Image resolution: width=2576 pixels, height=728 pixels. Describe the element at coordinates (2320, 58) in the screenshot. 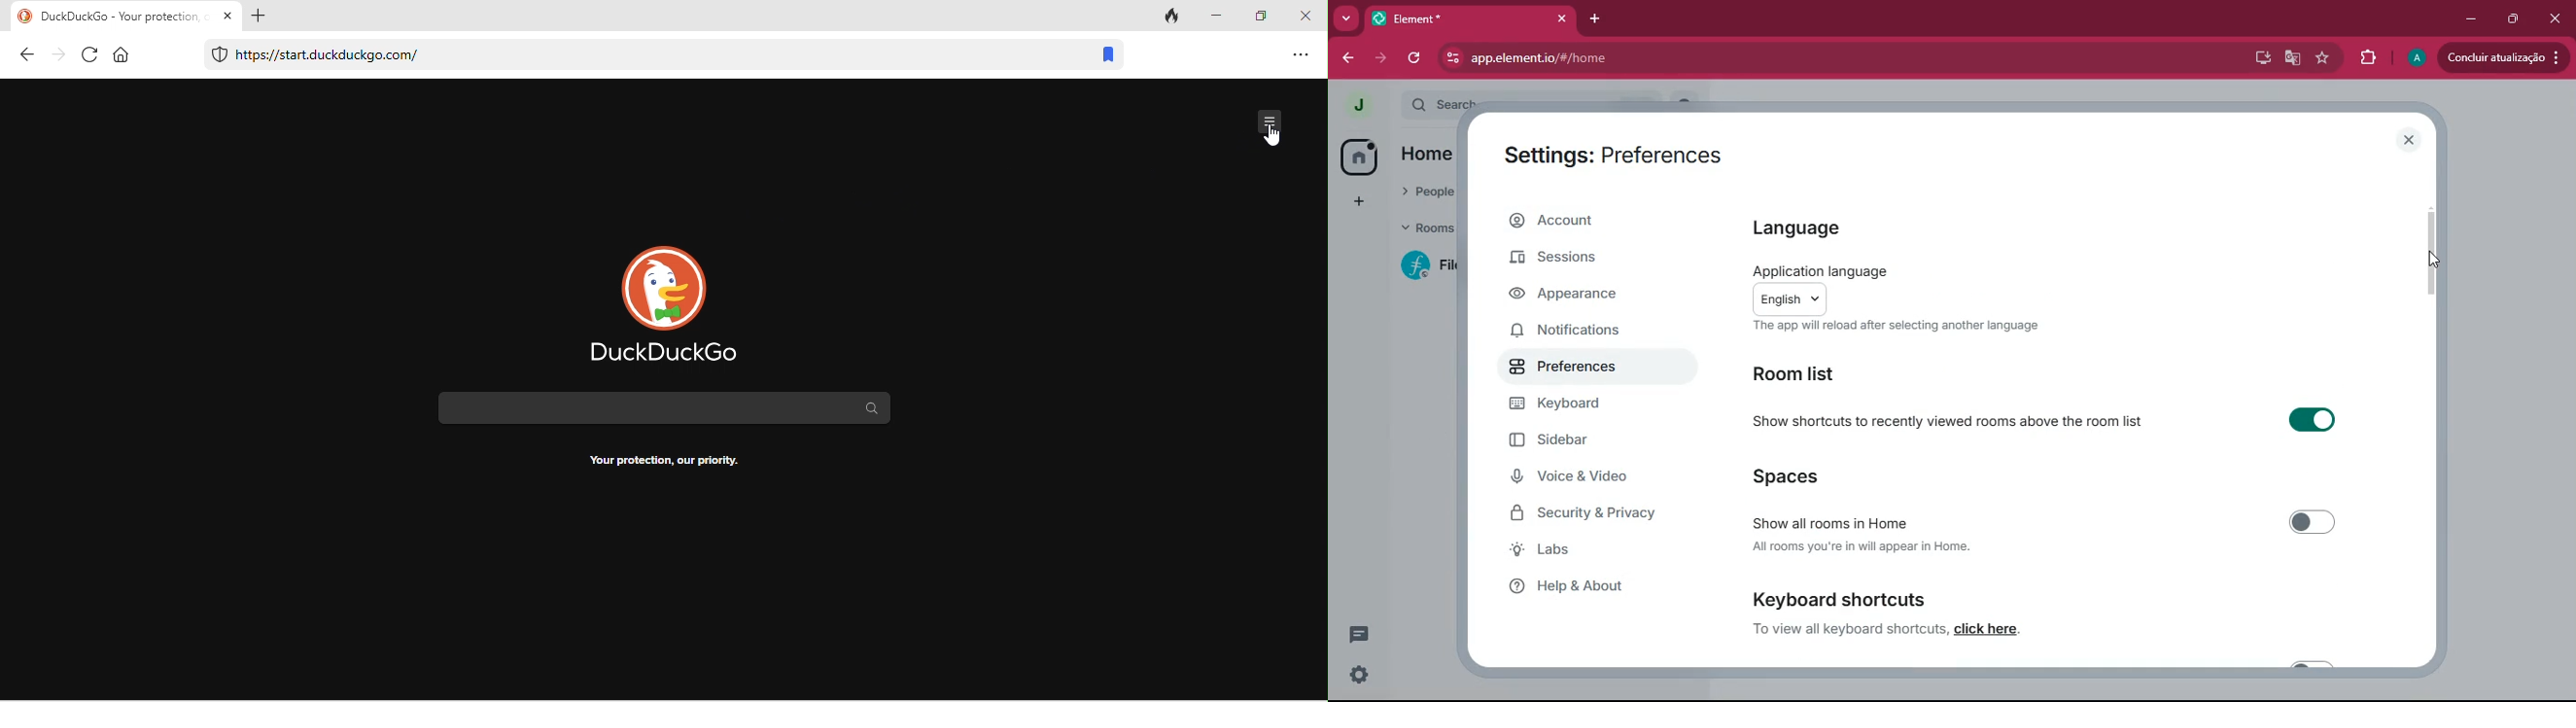

I see `favourite` at that location.